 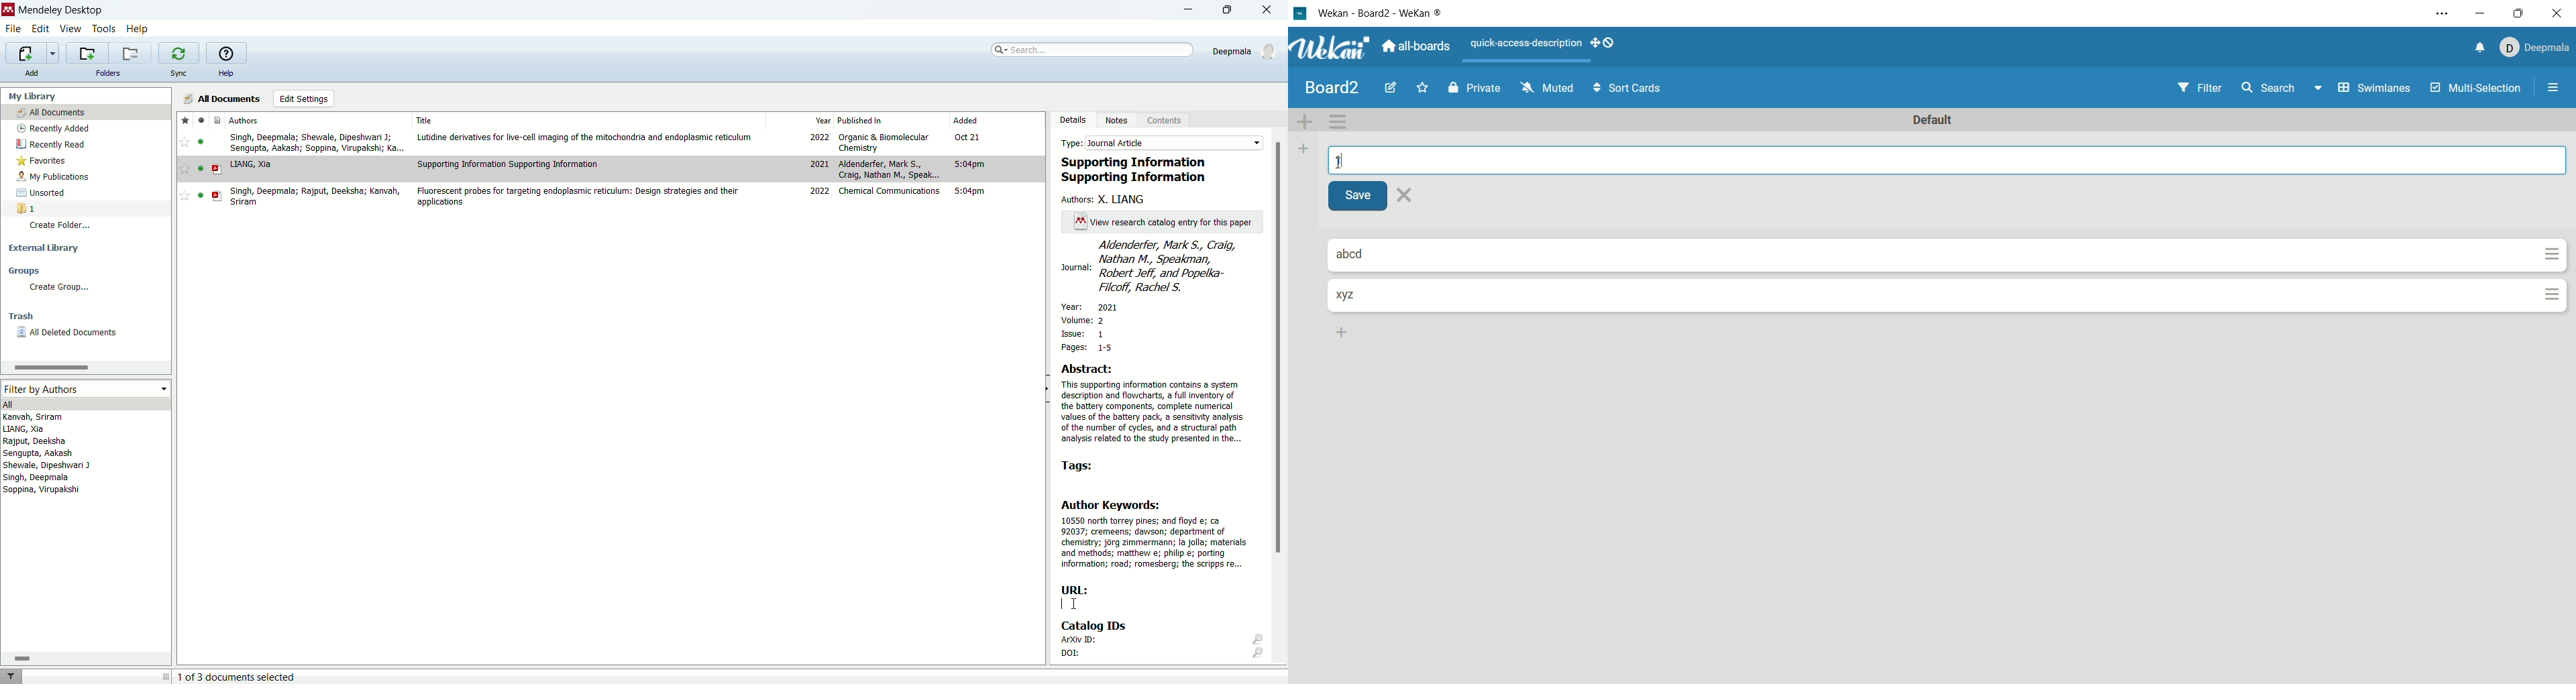 What do you see at coordinates (74, 333) in the screenshot?
I see `all deleted documents` at bounding box center [74, 333].